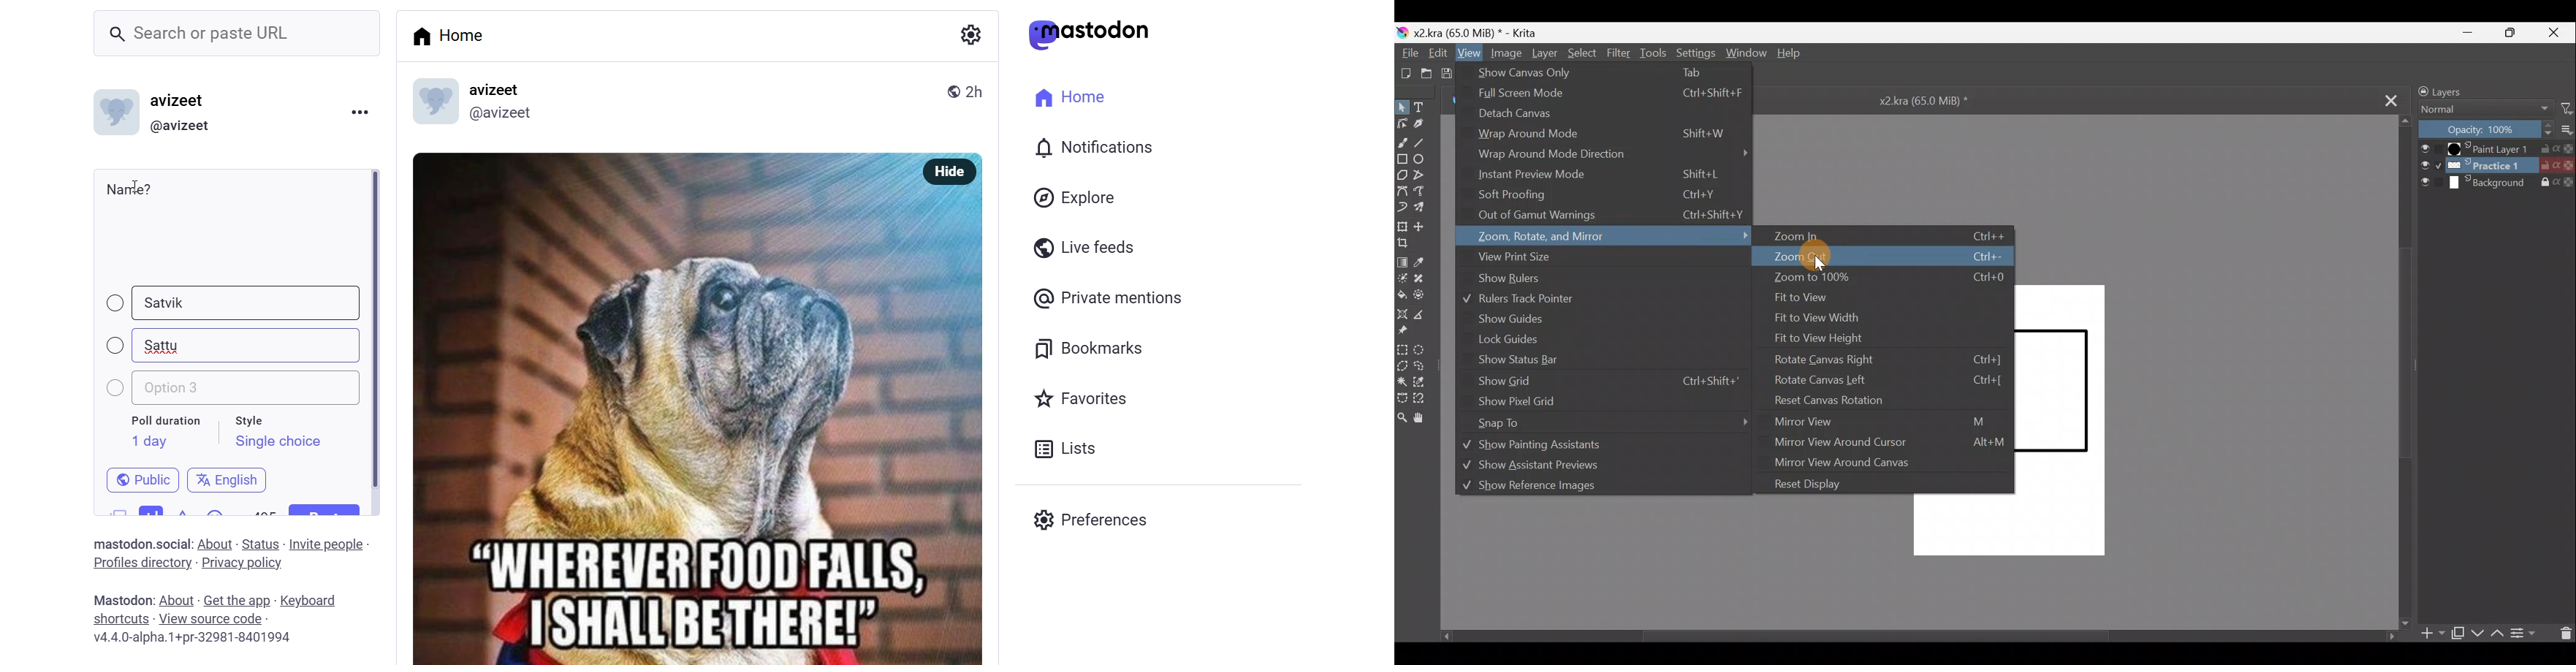 The height and width of the screenshot is (672, 2576). I want to click on Layers, so click(2470, 91).